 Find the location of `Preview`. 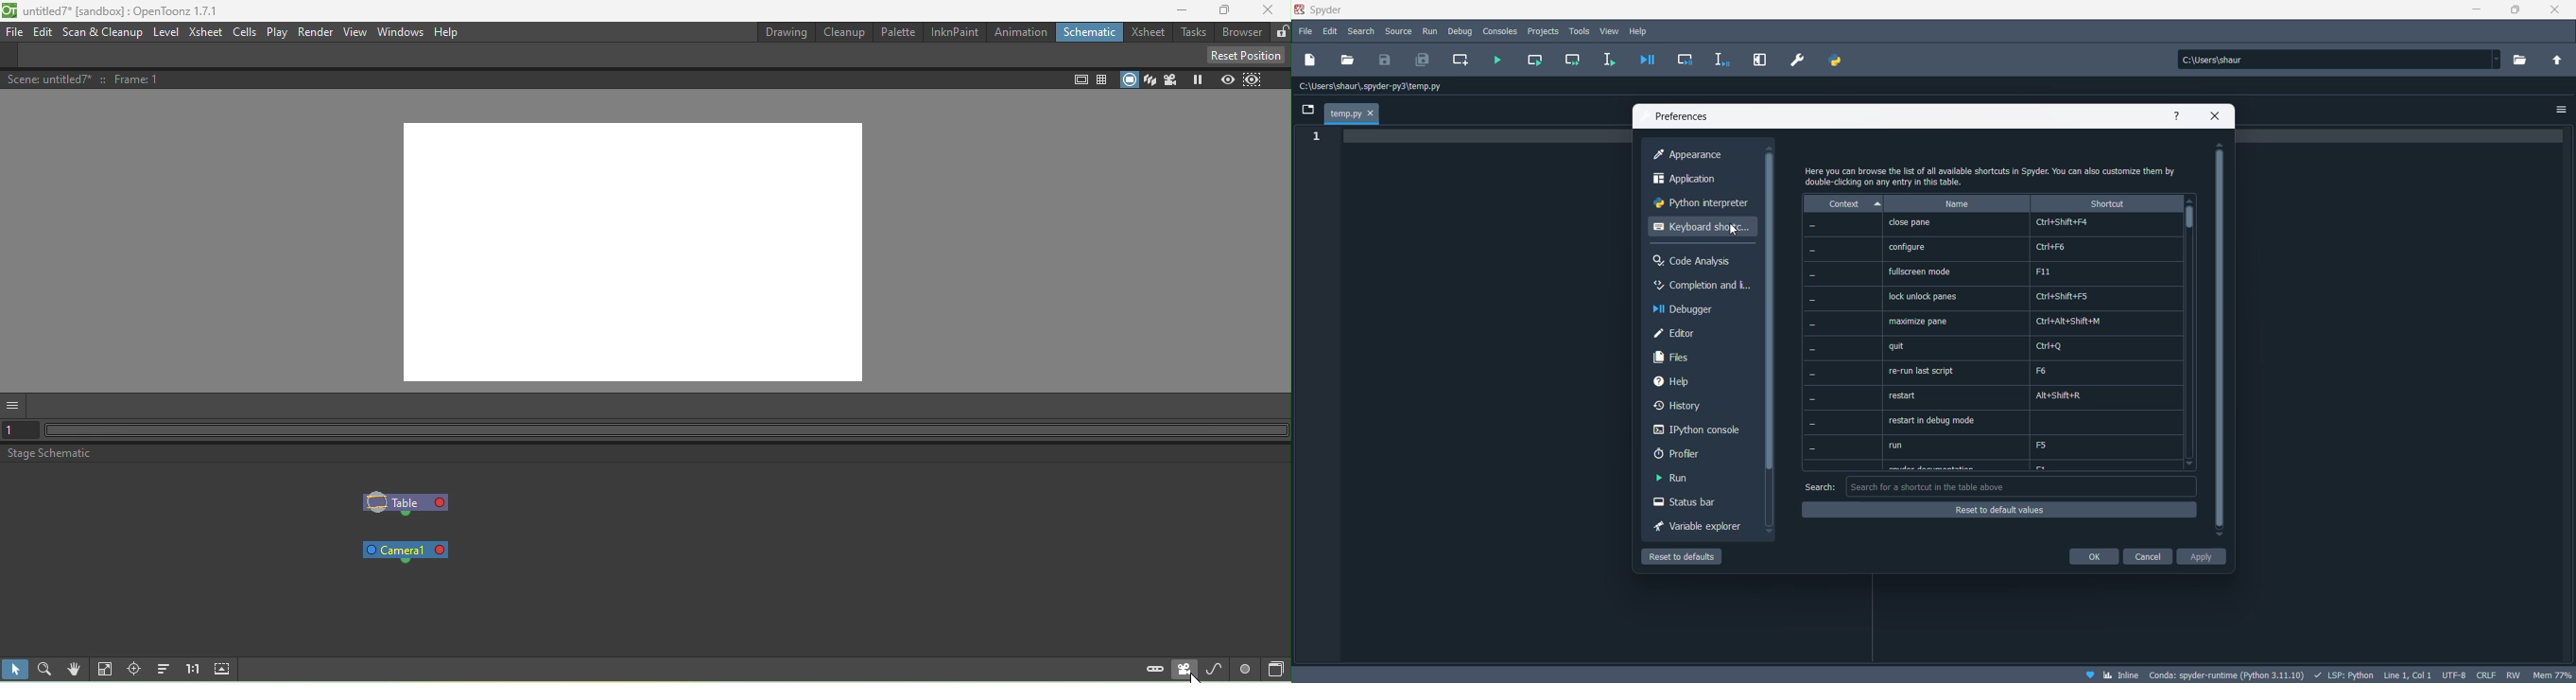

Preview is located at coordinates (1223, 79).